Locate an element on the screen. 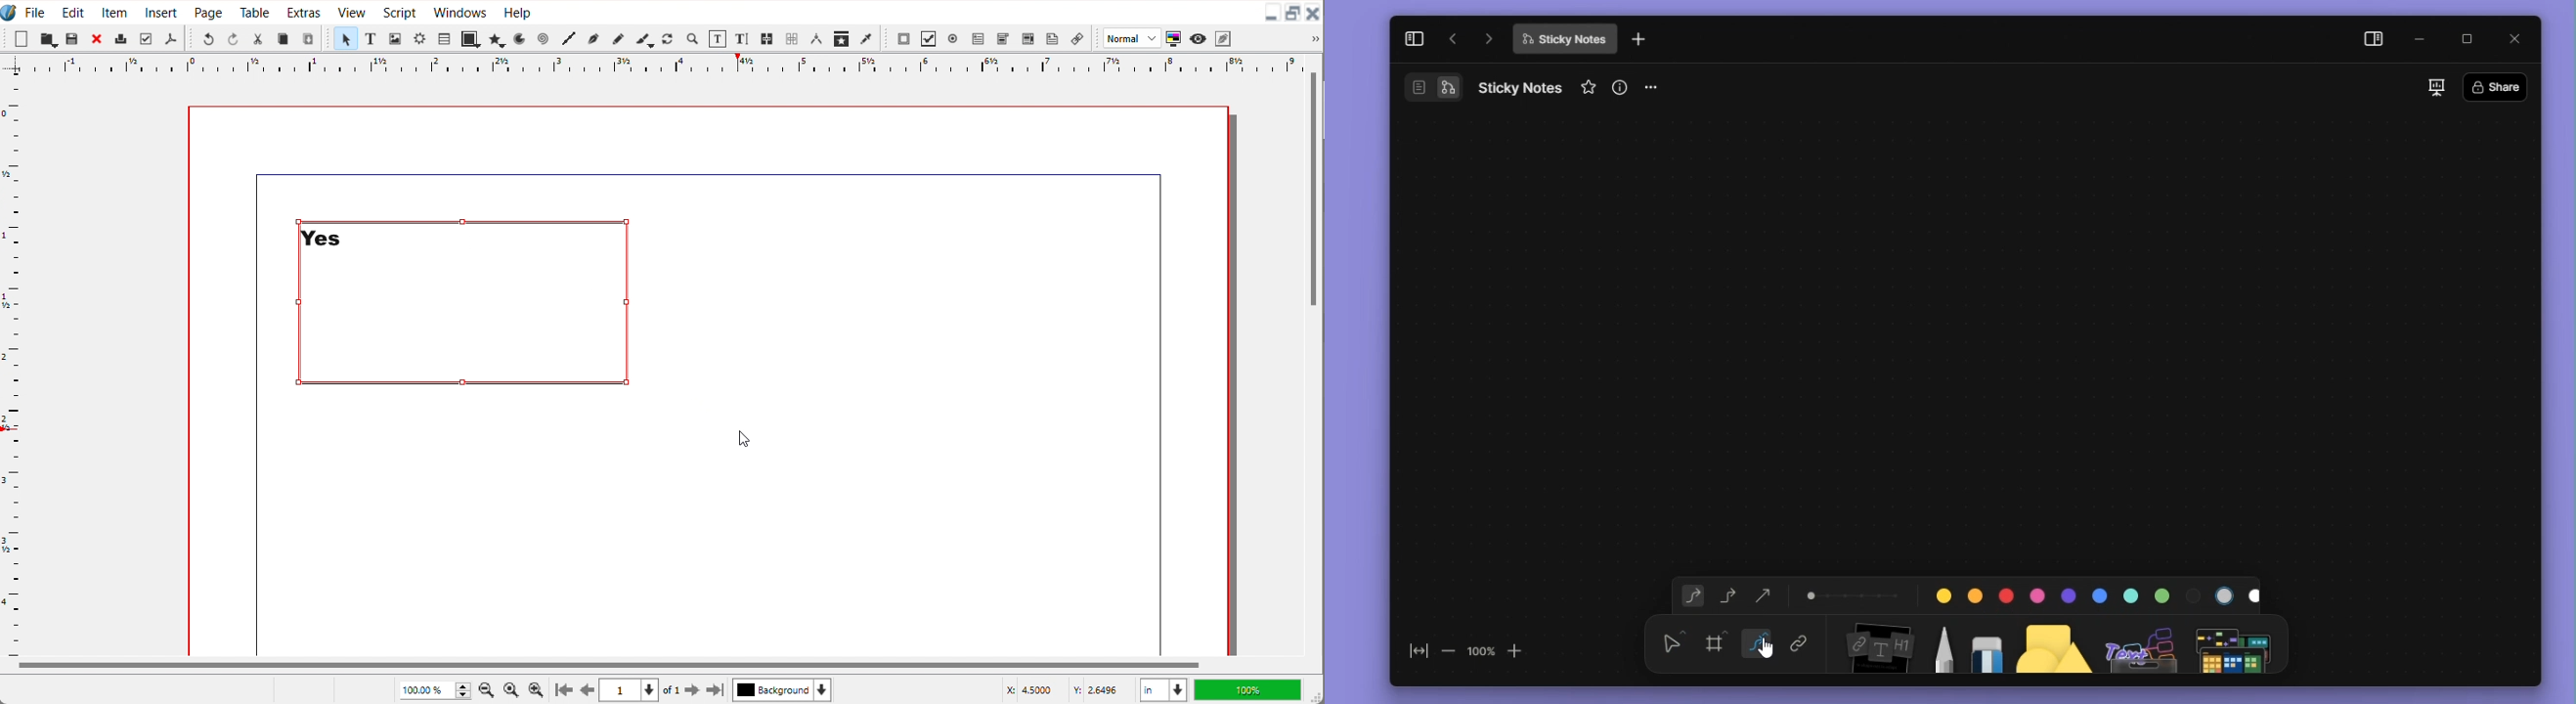  Edit is located at coordinates (71, 11).